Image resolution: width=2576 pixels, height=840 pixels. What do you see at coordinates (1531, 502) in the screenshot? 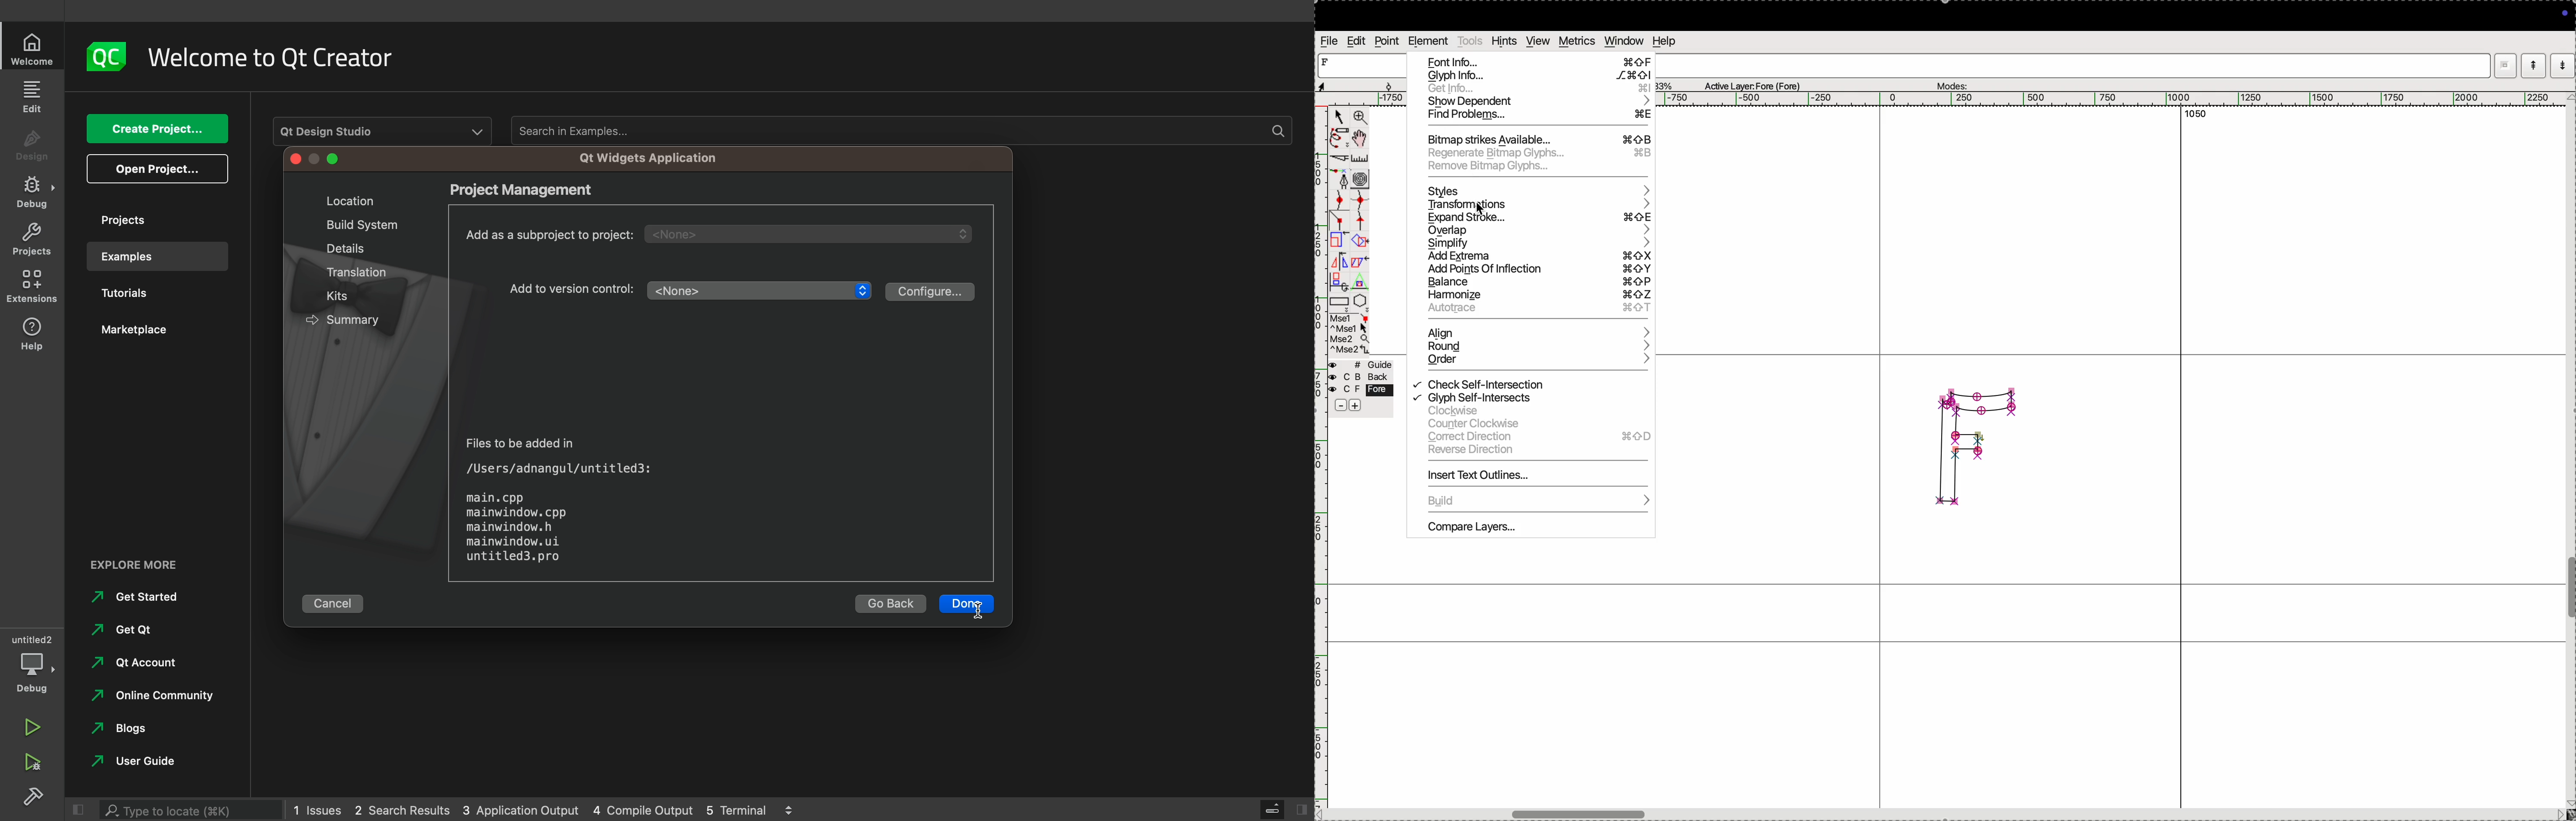
I see `bulid` at bounding box center [1531, 502].